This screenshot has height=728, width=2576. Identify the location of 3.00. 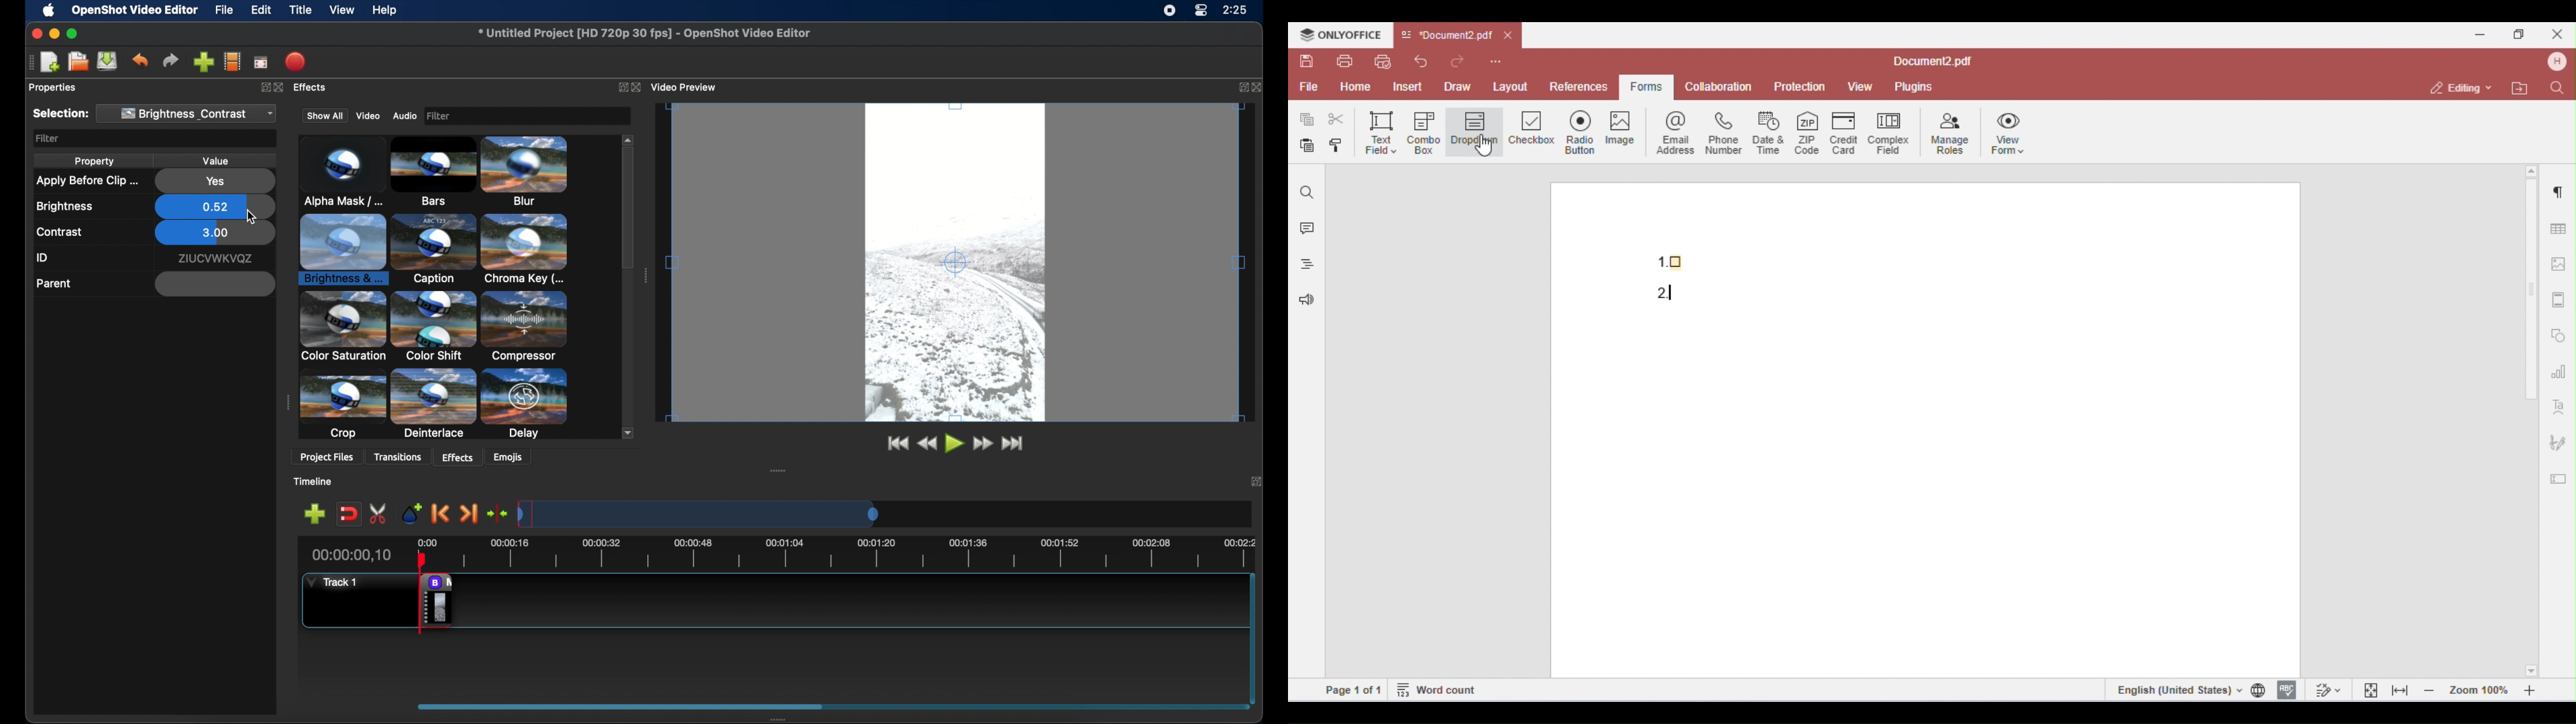
(215, 234).